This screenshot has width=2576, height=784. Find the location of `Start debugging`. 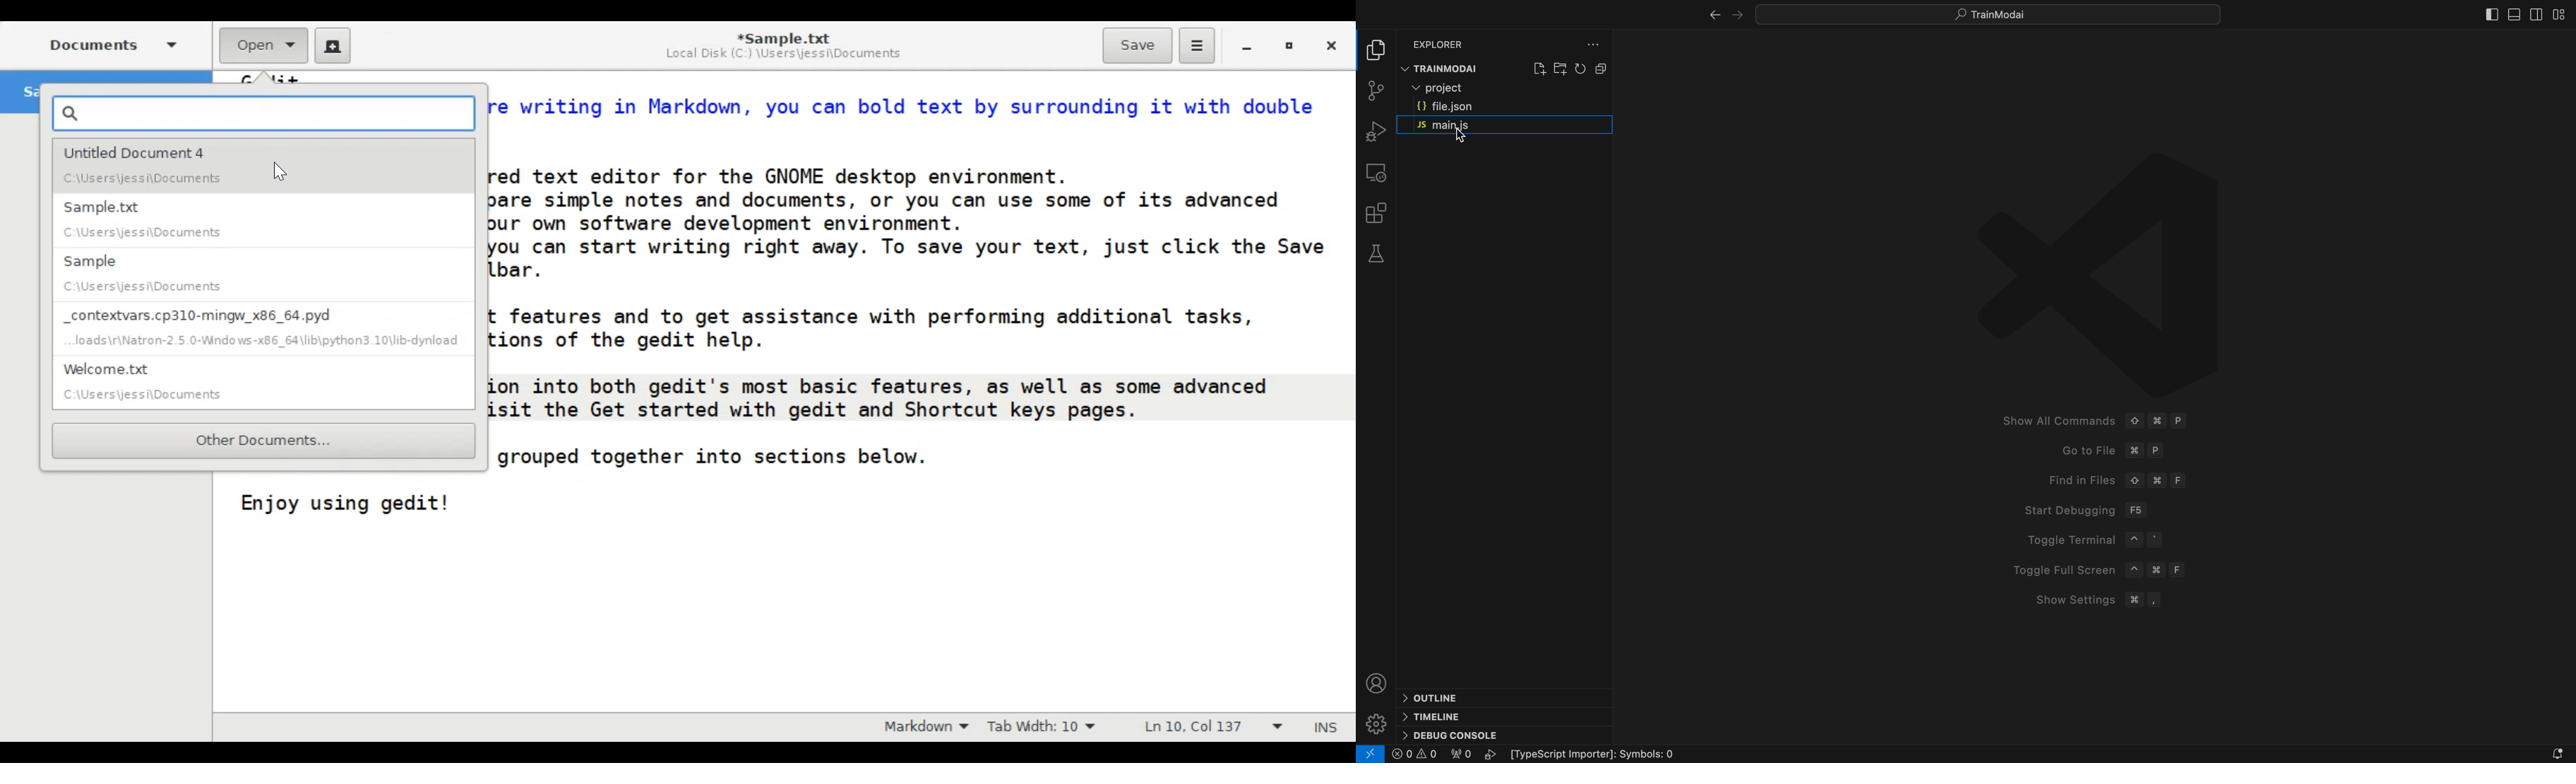

Start debugging is located at coordinates (2084, 511).